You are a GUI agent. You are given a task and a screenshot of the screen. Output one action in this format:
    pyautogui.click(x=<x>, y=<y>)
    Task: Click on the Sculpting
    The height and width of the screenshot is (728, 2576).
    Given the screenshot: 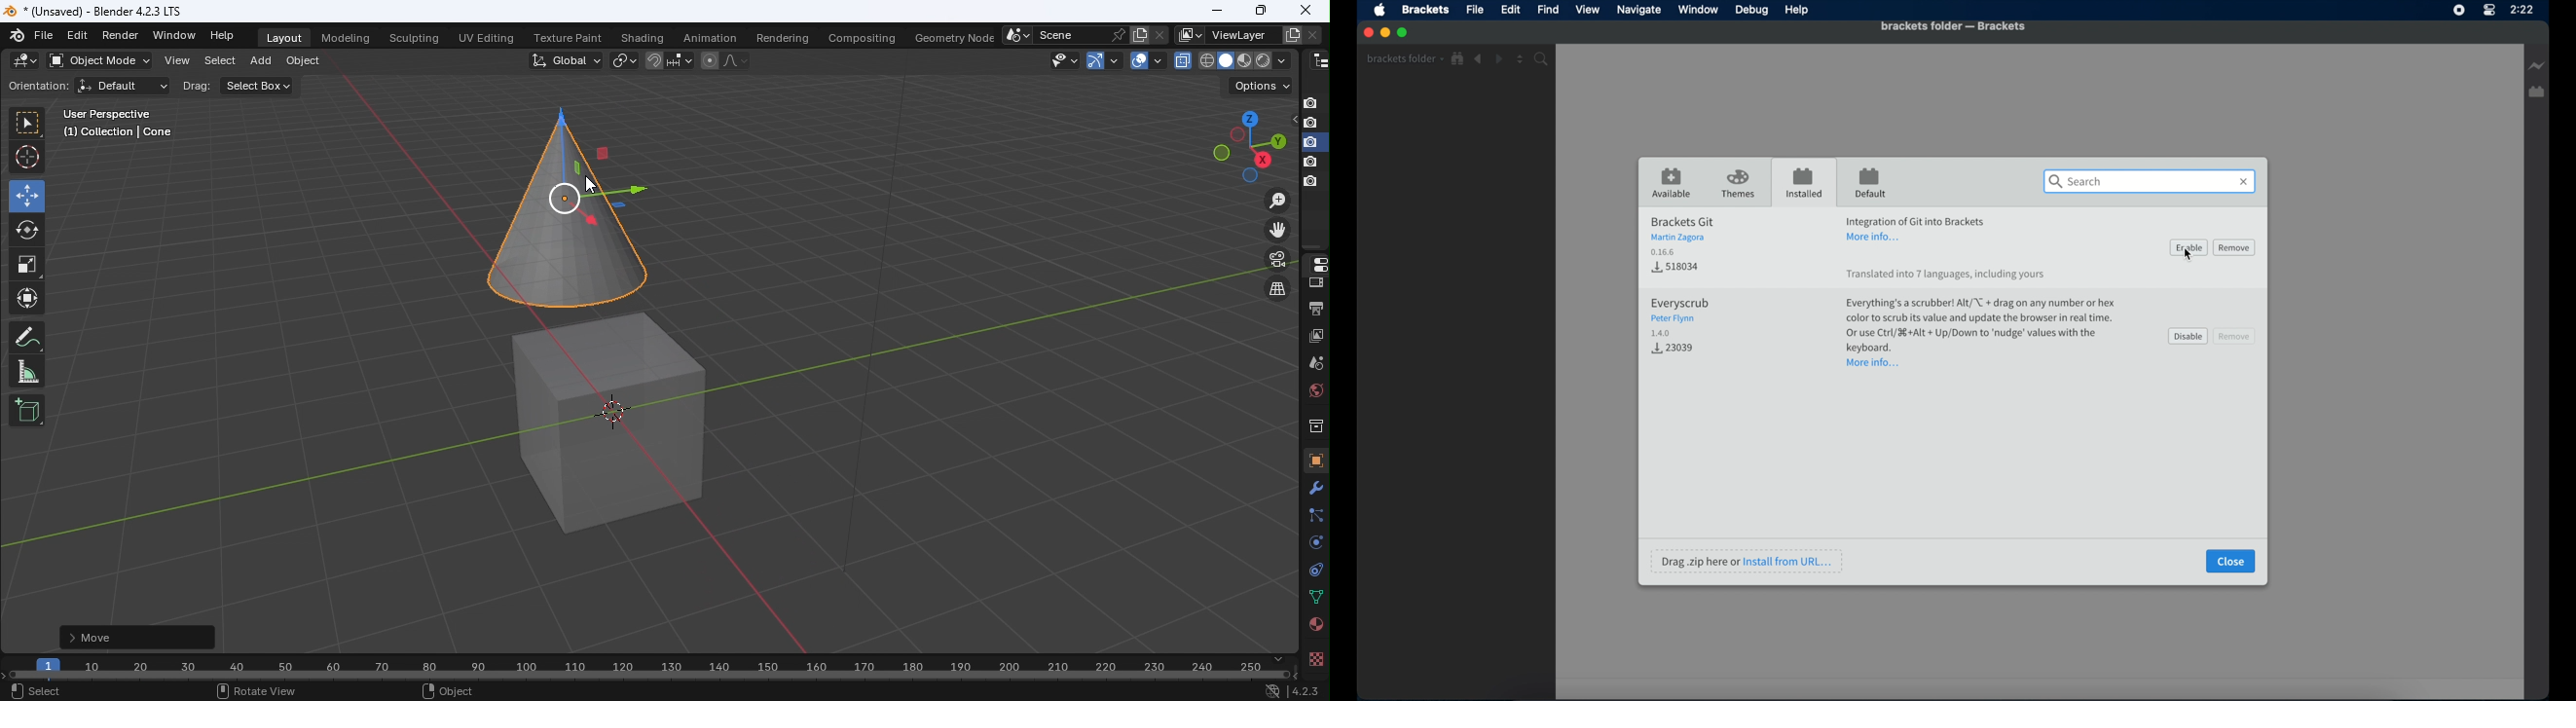 What is the action you would take?
    pyautogui.click(x=414, y=39)
    